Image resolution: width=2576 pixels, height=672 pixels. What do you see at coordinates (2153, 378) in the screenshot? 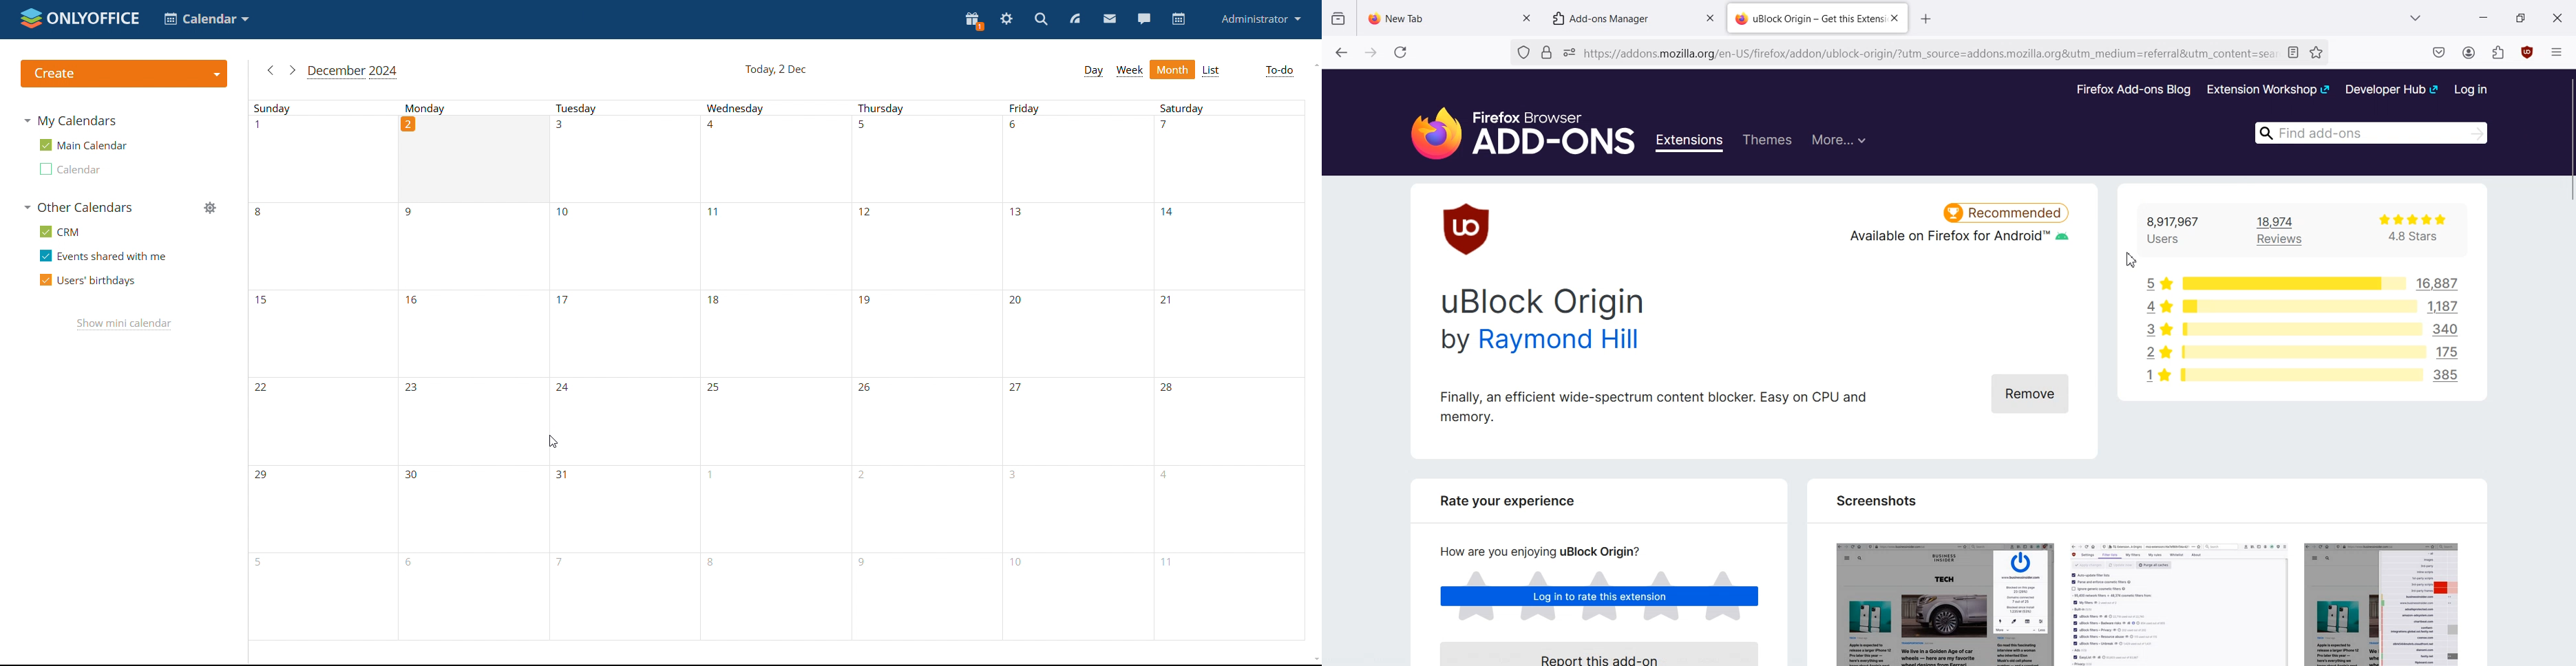
I see `1 star rating` at bounding box center [2153, 378].